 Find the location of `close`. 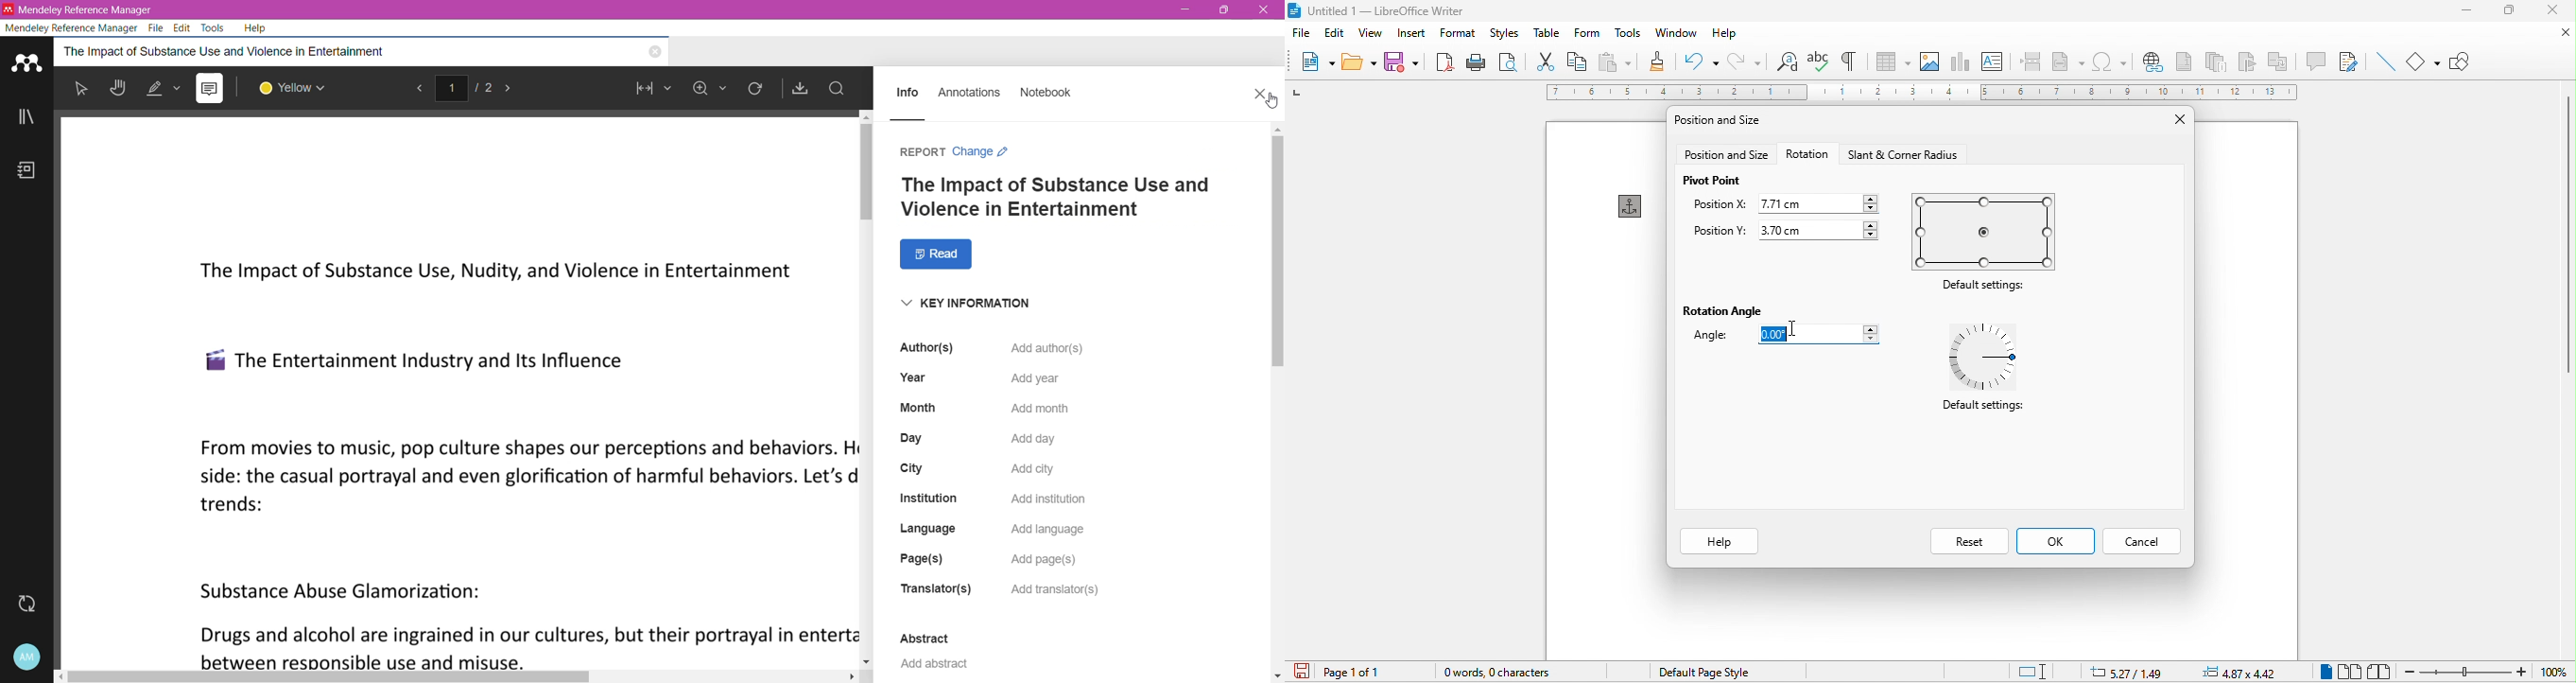

close is located at coordinates (2170, 118).